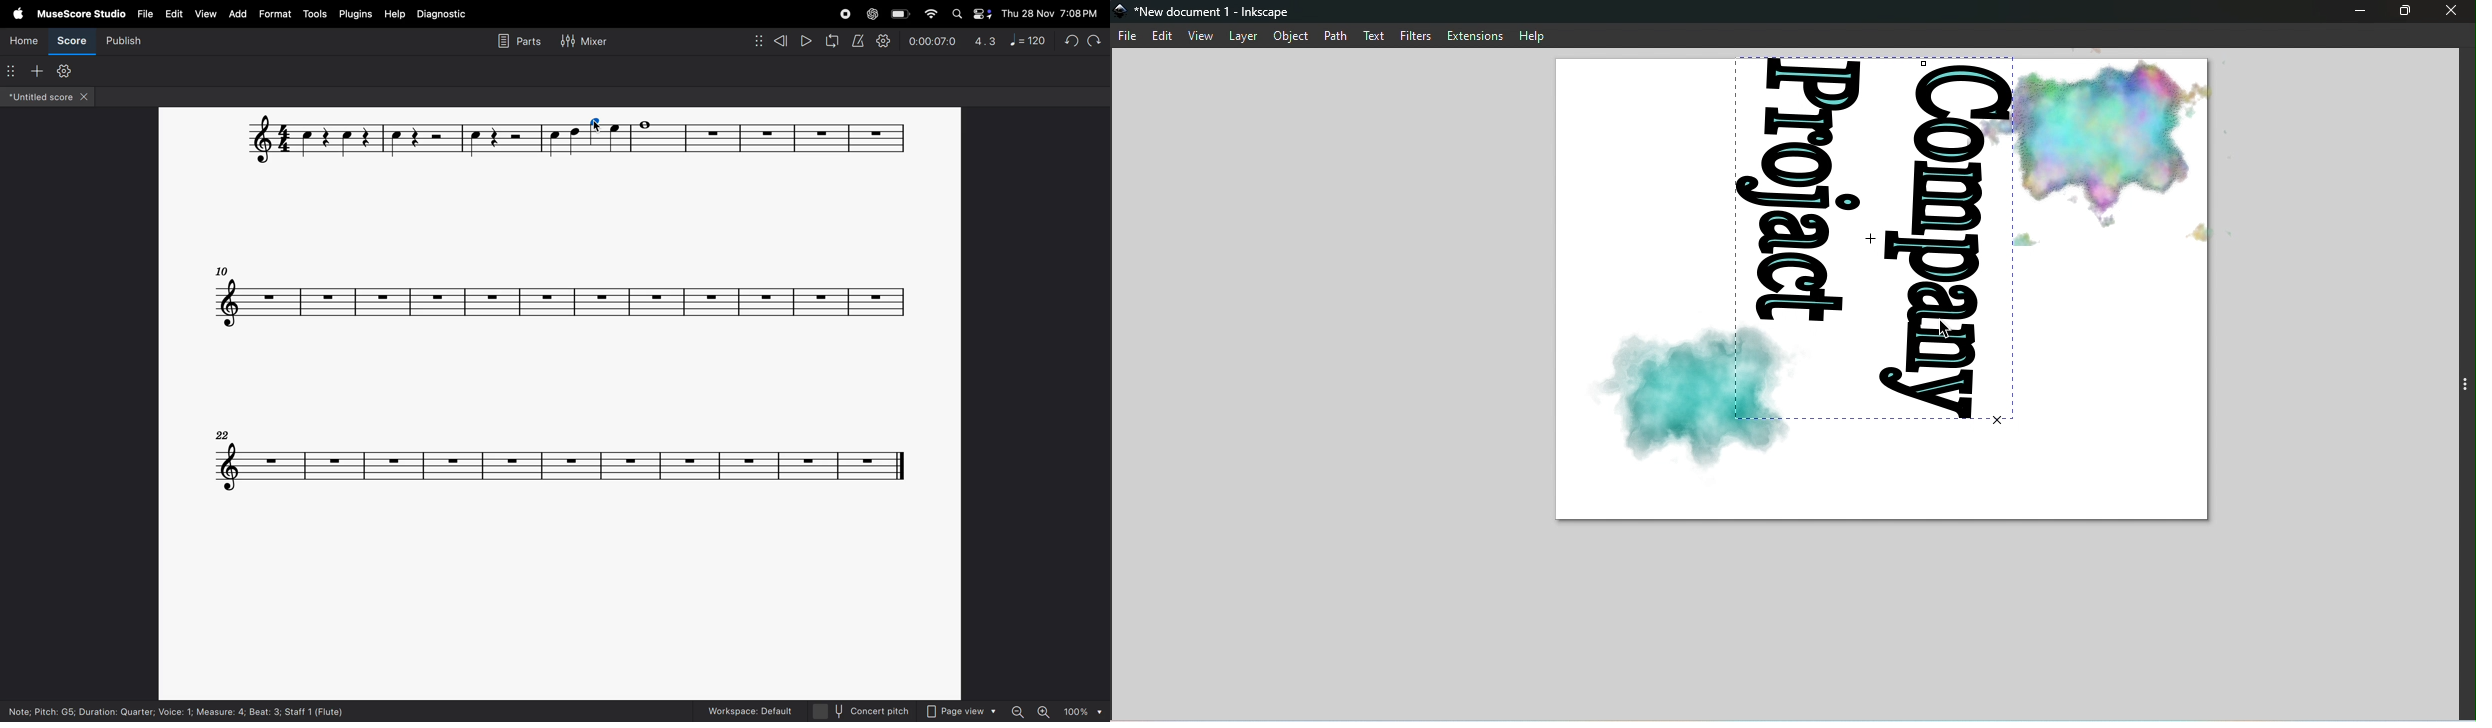 Image resolution: width=2492 pixels, height=728 pixels. What do you see at coordinates (355, 14) in the screenshot?
I see `plugins` at bounding box center [355, 14].